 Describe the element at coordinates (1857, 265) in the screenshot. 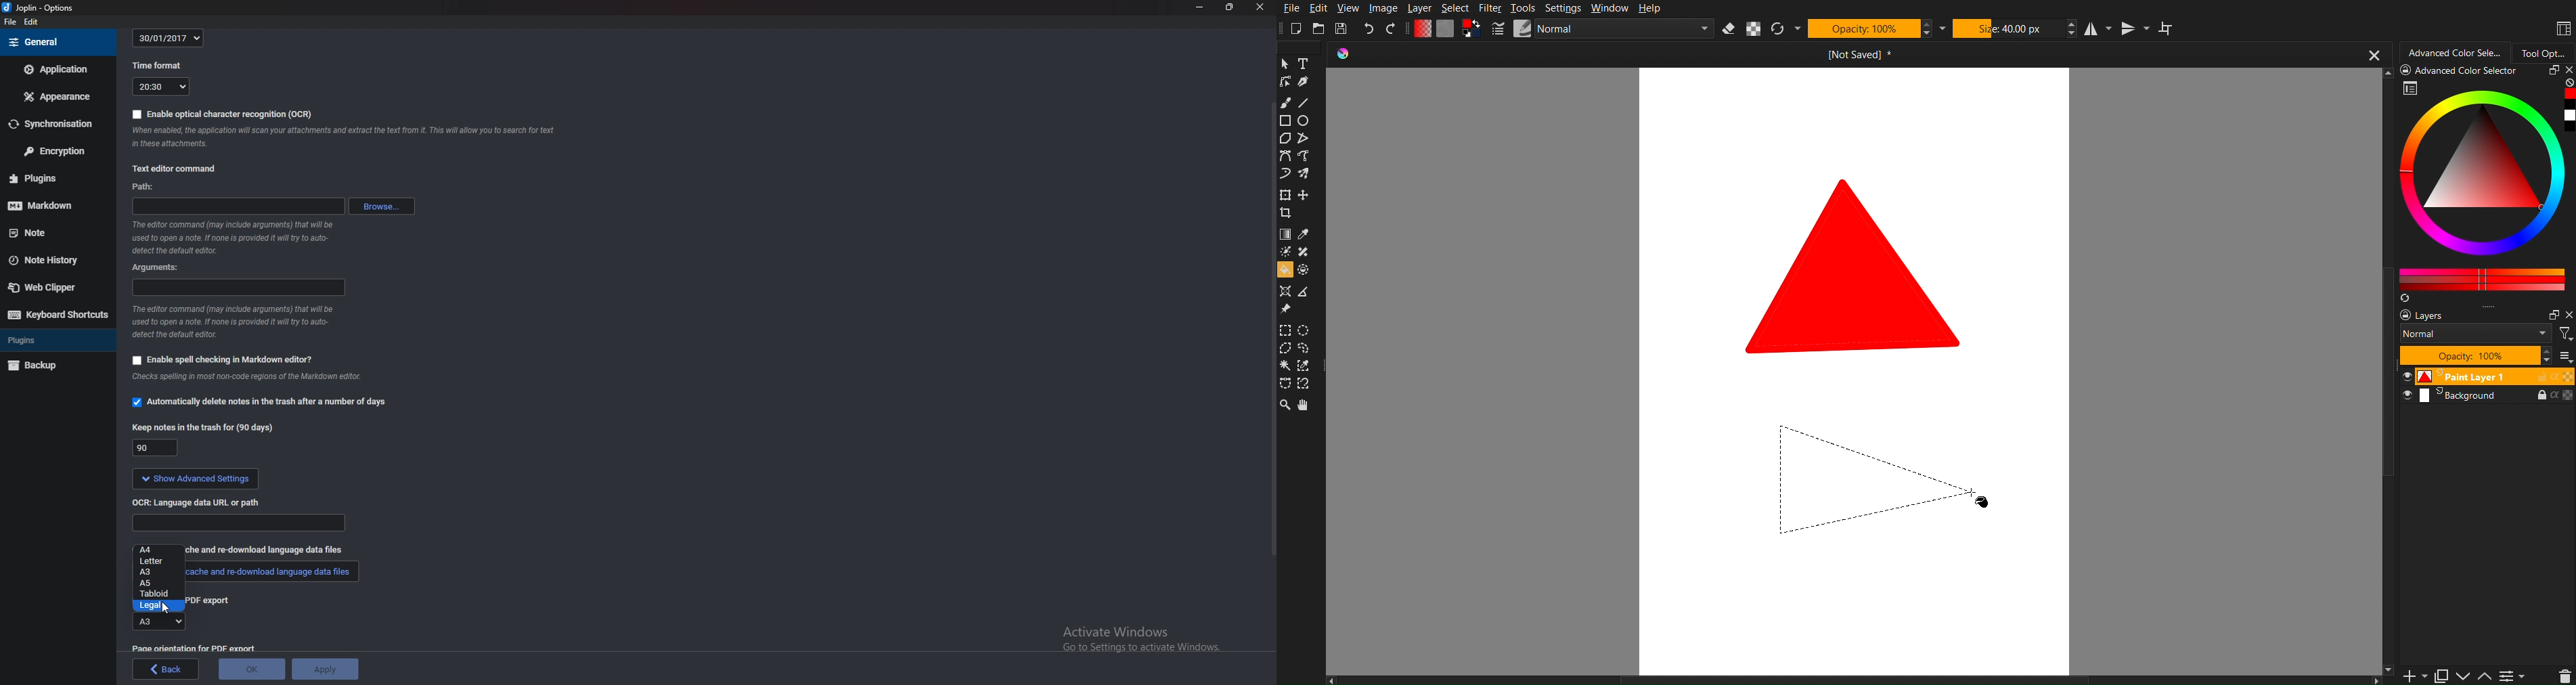

I see `Shape` at that location.